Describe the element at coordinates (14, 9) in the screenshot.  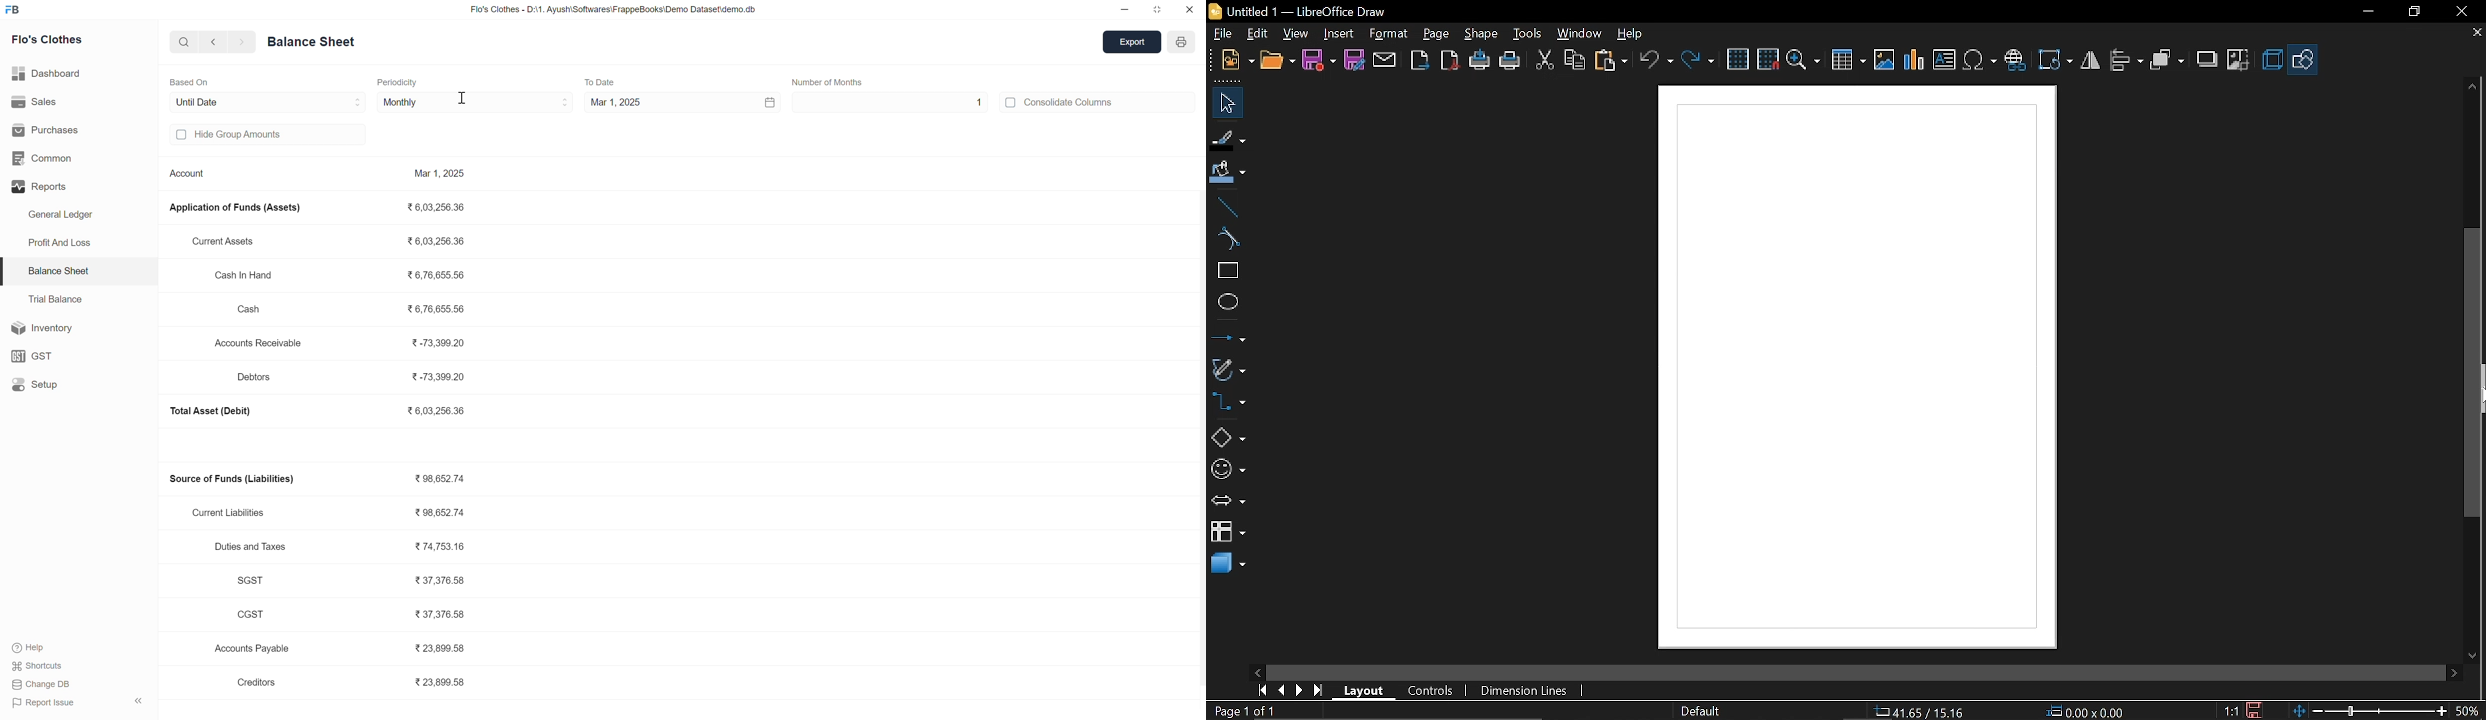
I see `FB` at that location.